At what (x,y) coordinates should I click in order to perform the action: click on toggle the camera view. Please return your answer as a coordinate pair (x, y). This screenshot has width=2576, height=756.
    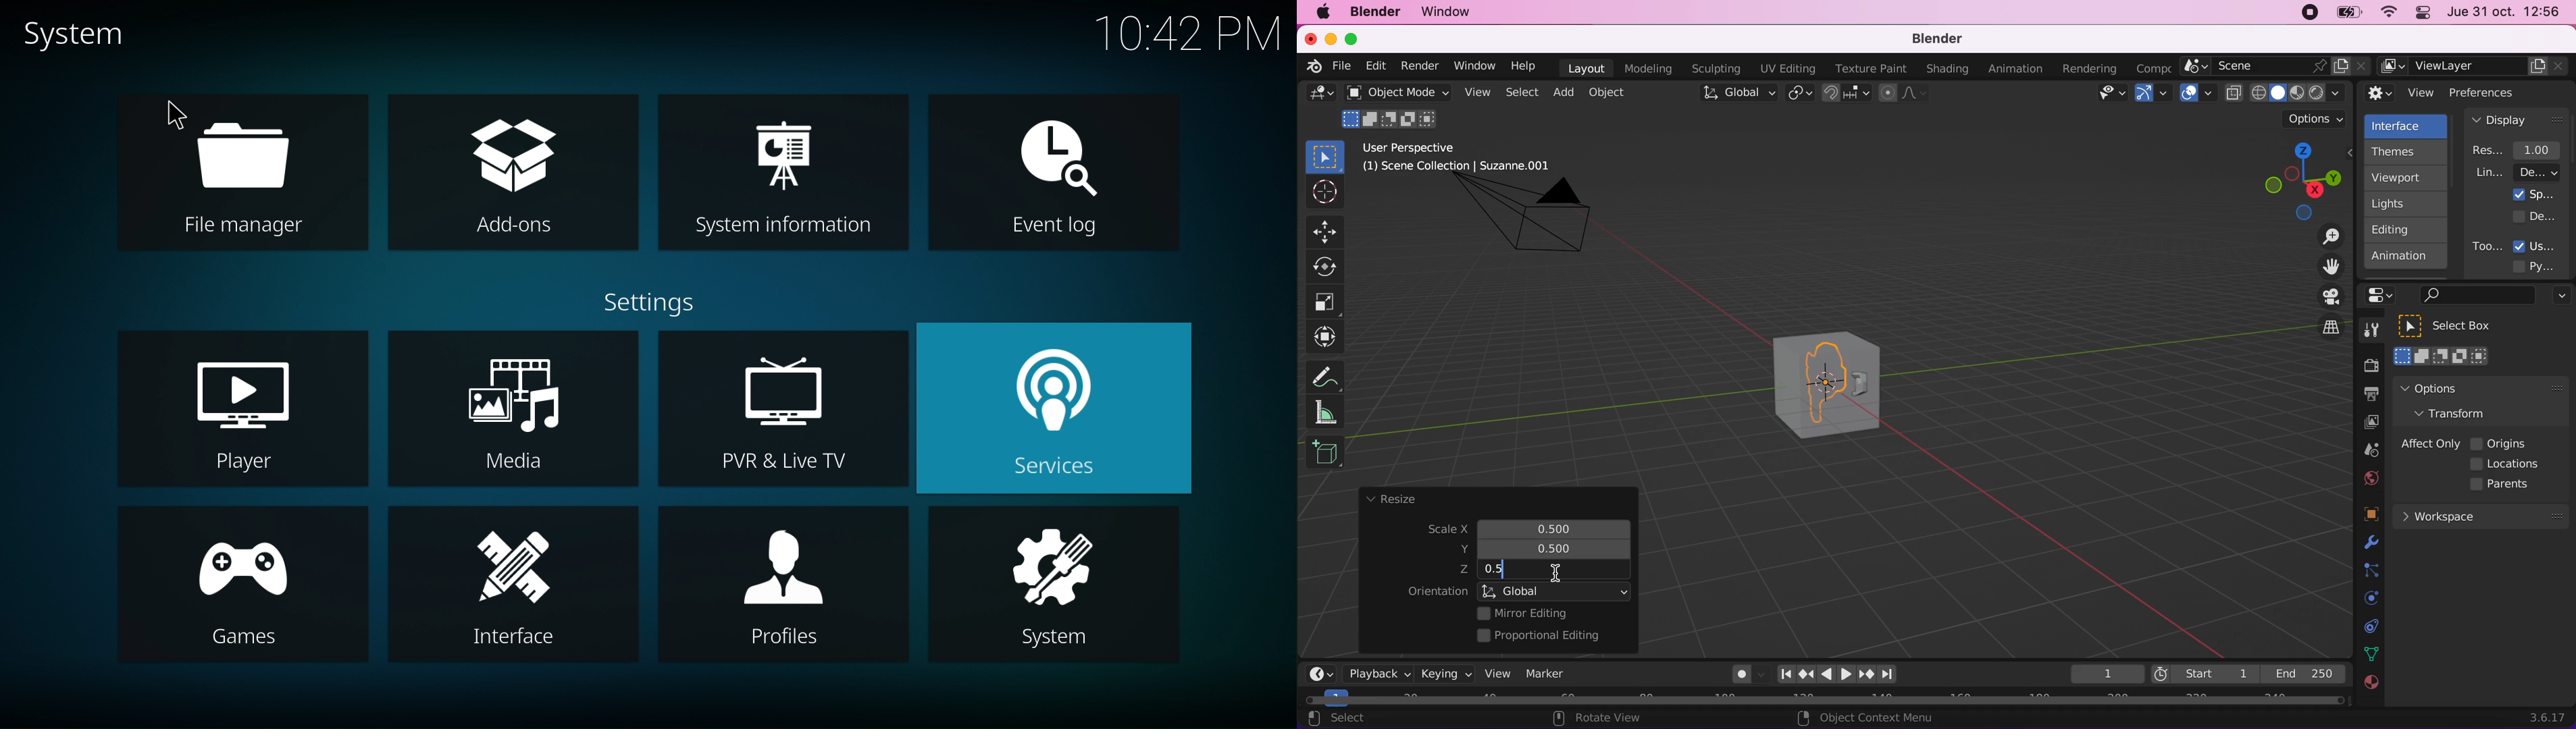
    Looking at the image, I should click on (2324, 298).